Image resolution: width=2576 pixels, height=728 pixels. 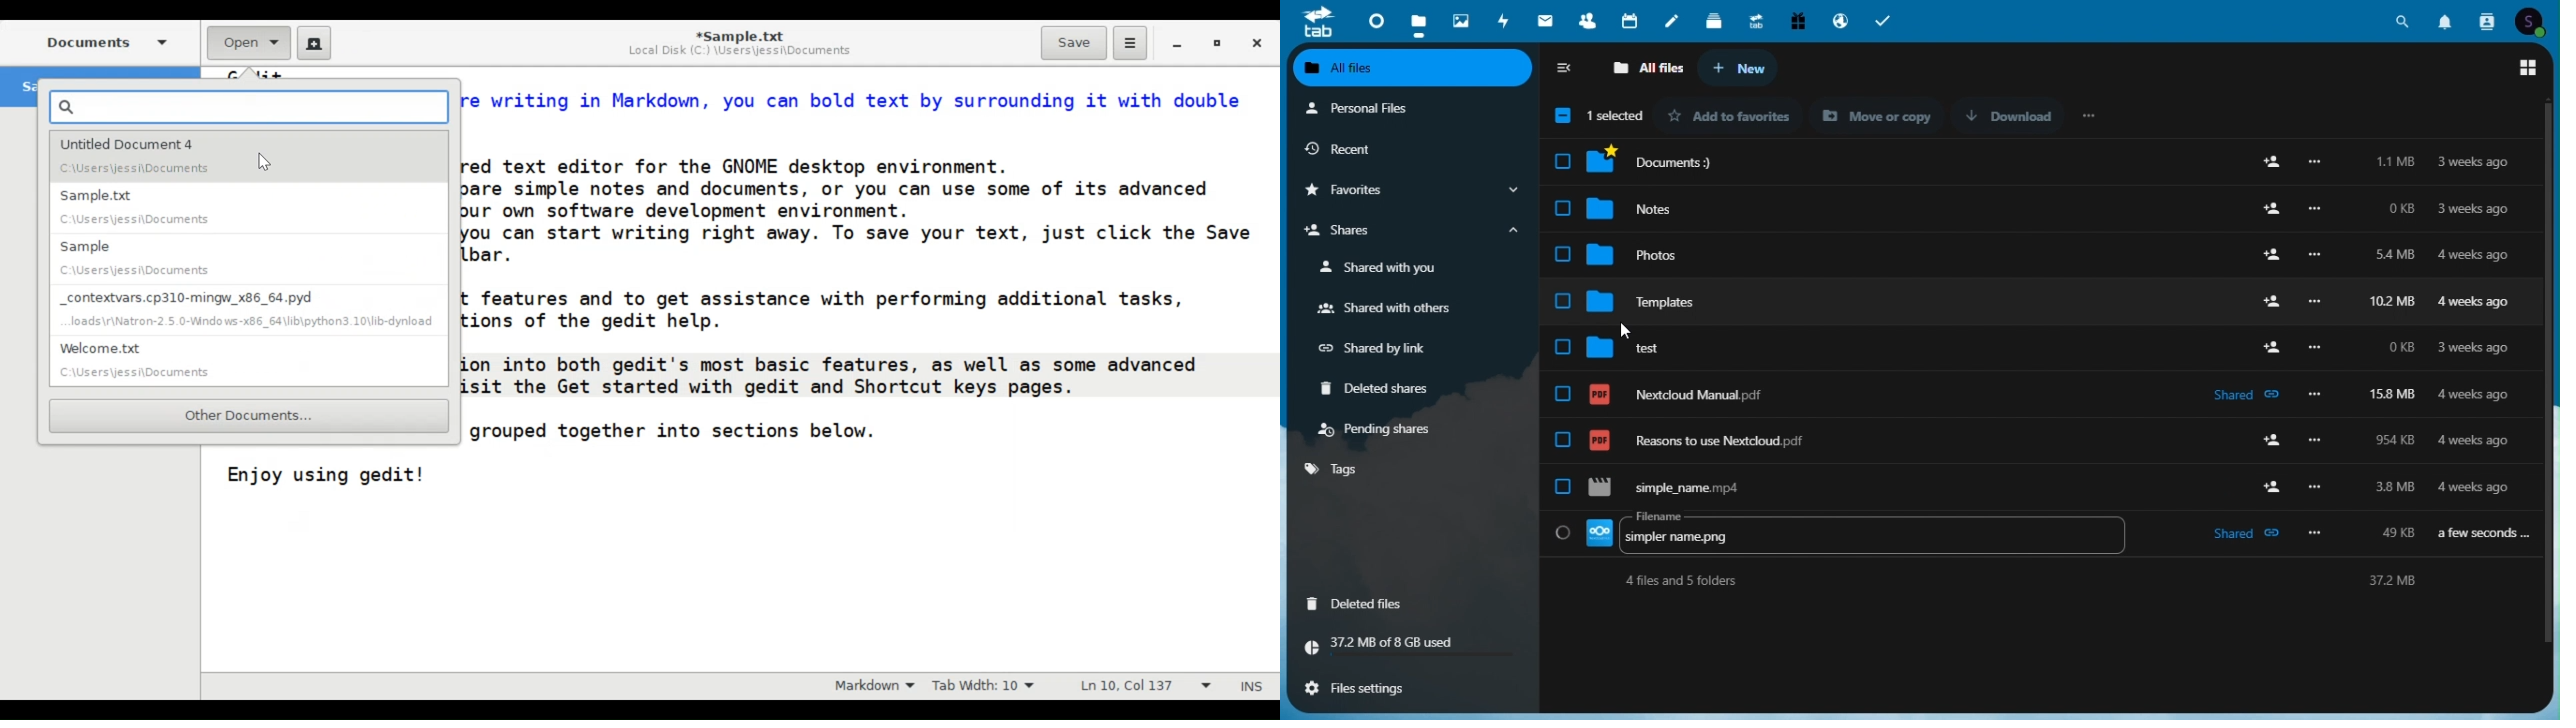 I want to click on Move or Copy, so click(x=1884, y=116).